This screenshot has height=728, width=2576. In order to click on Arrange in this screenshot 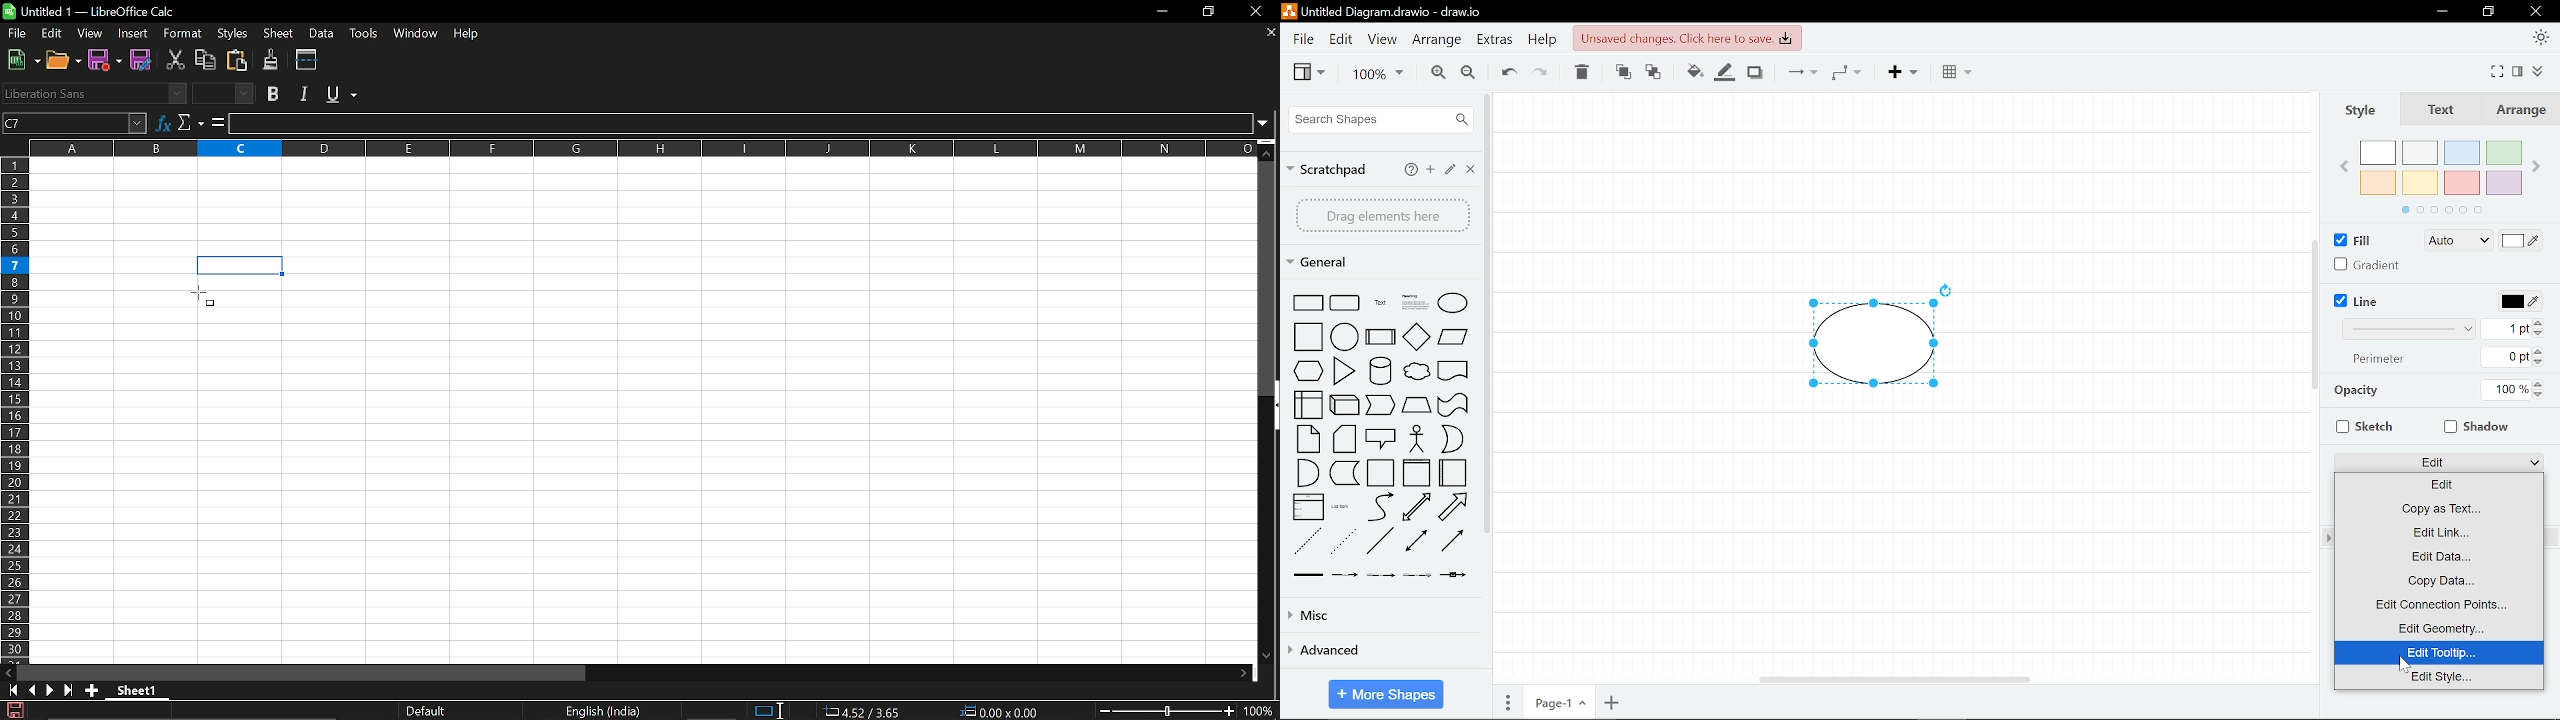, I will do `click(2519, 111)`.